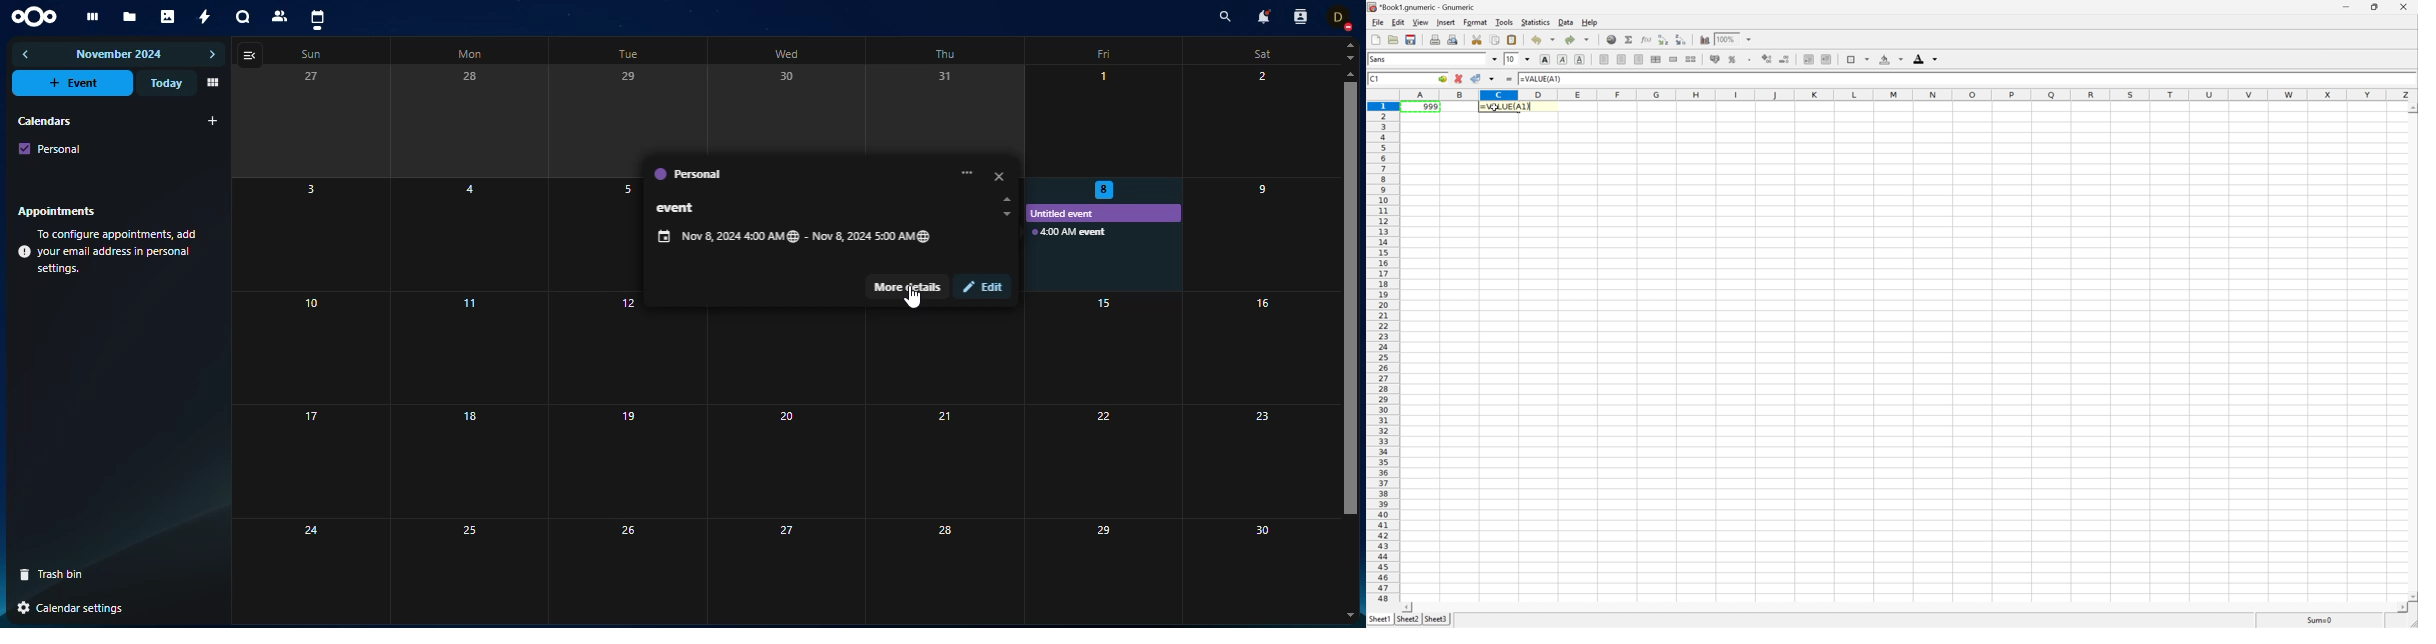  What do you see at coordinates (213, 121) in the screenshot?
I see `add` at bounding box center [213, 121].